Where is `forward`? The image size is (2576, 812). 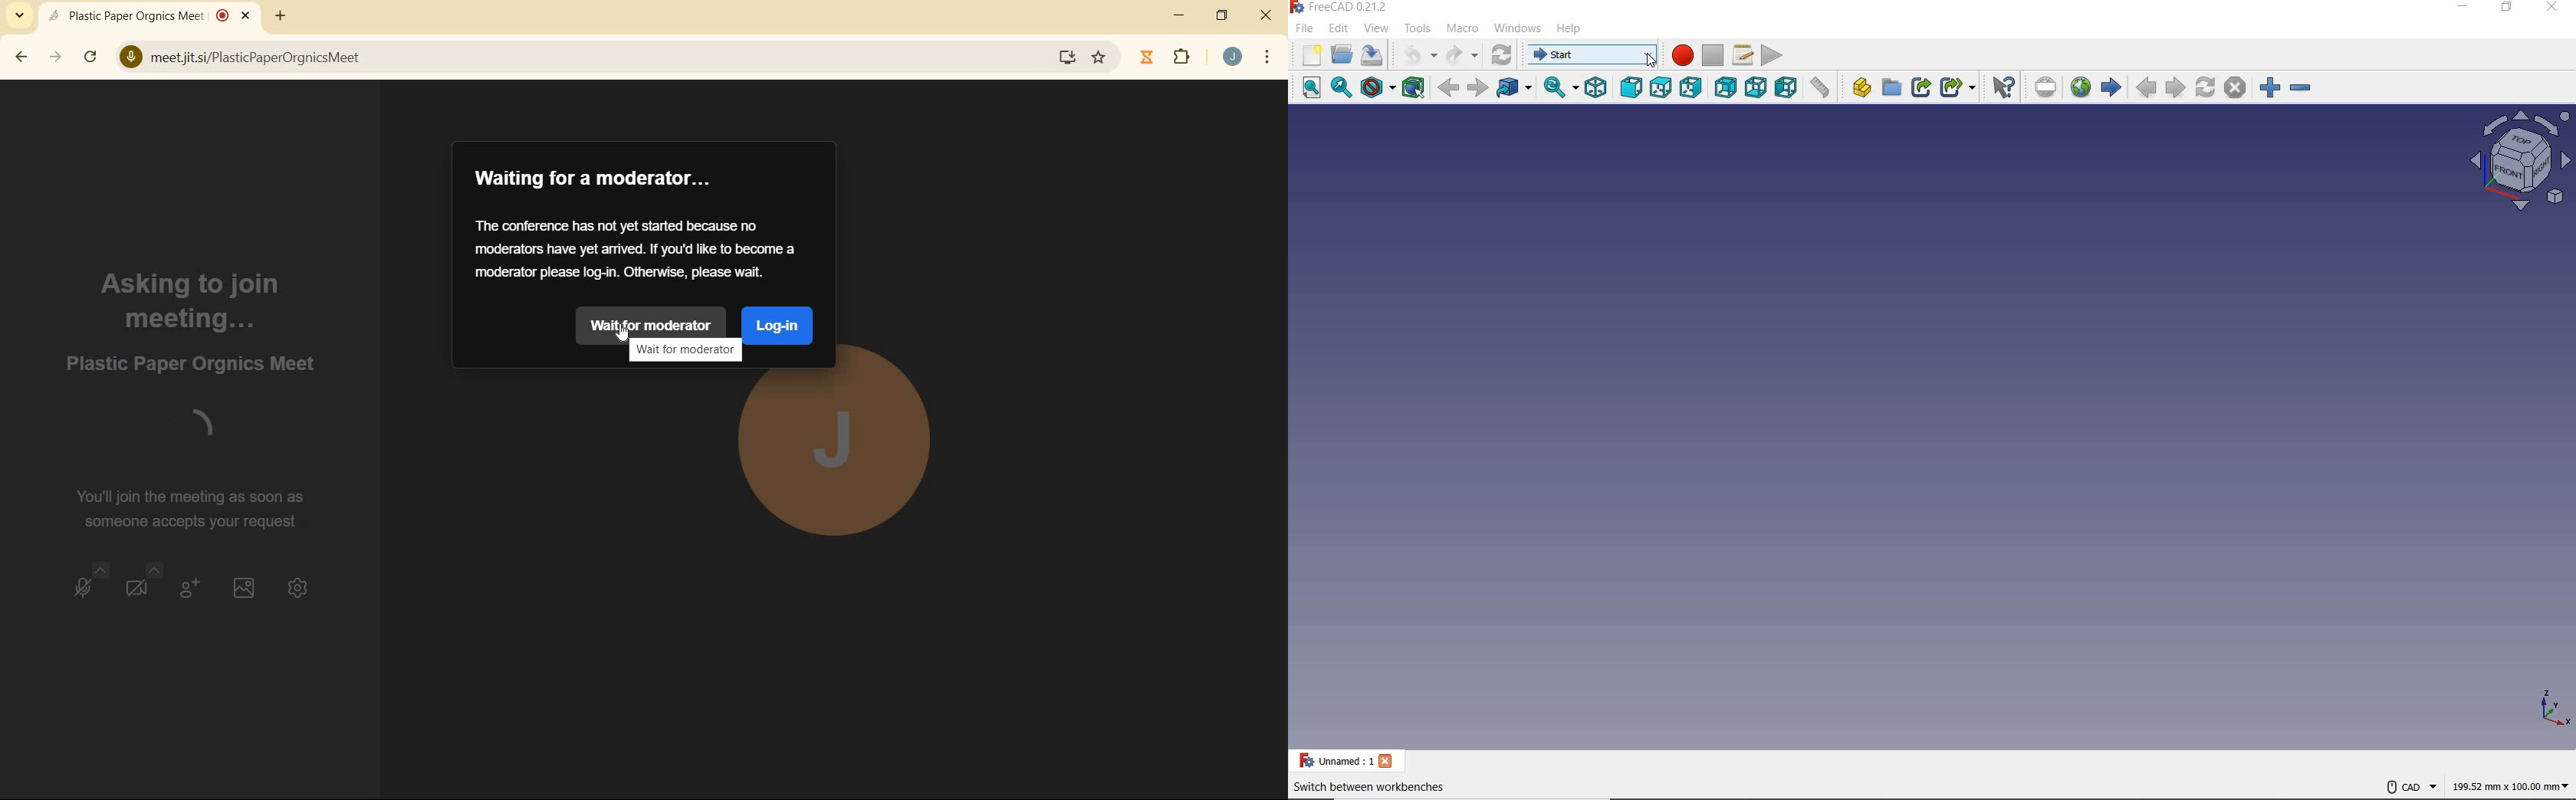 forward is located at coordinates (57, 57).